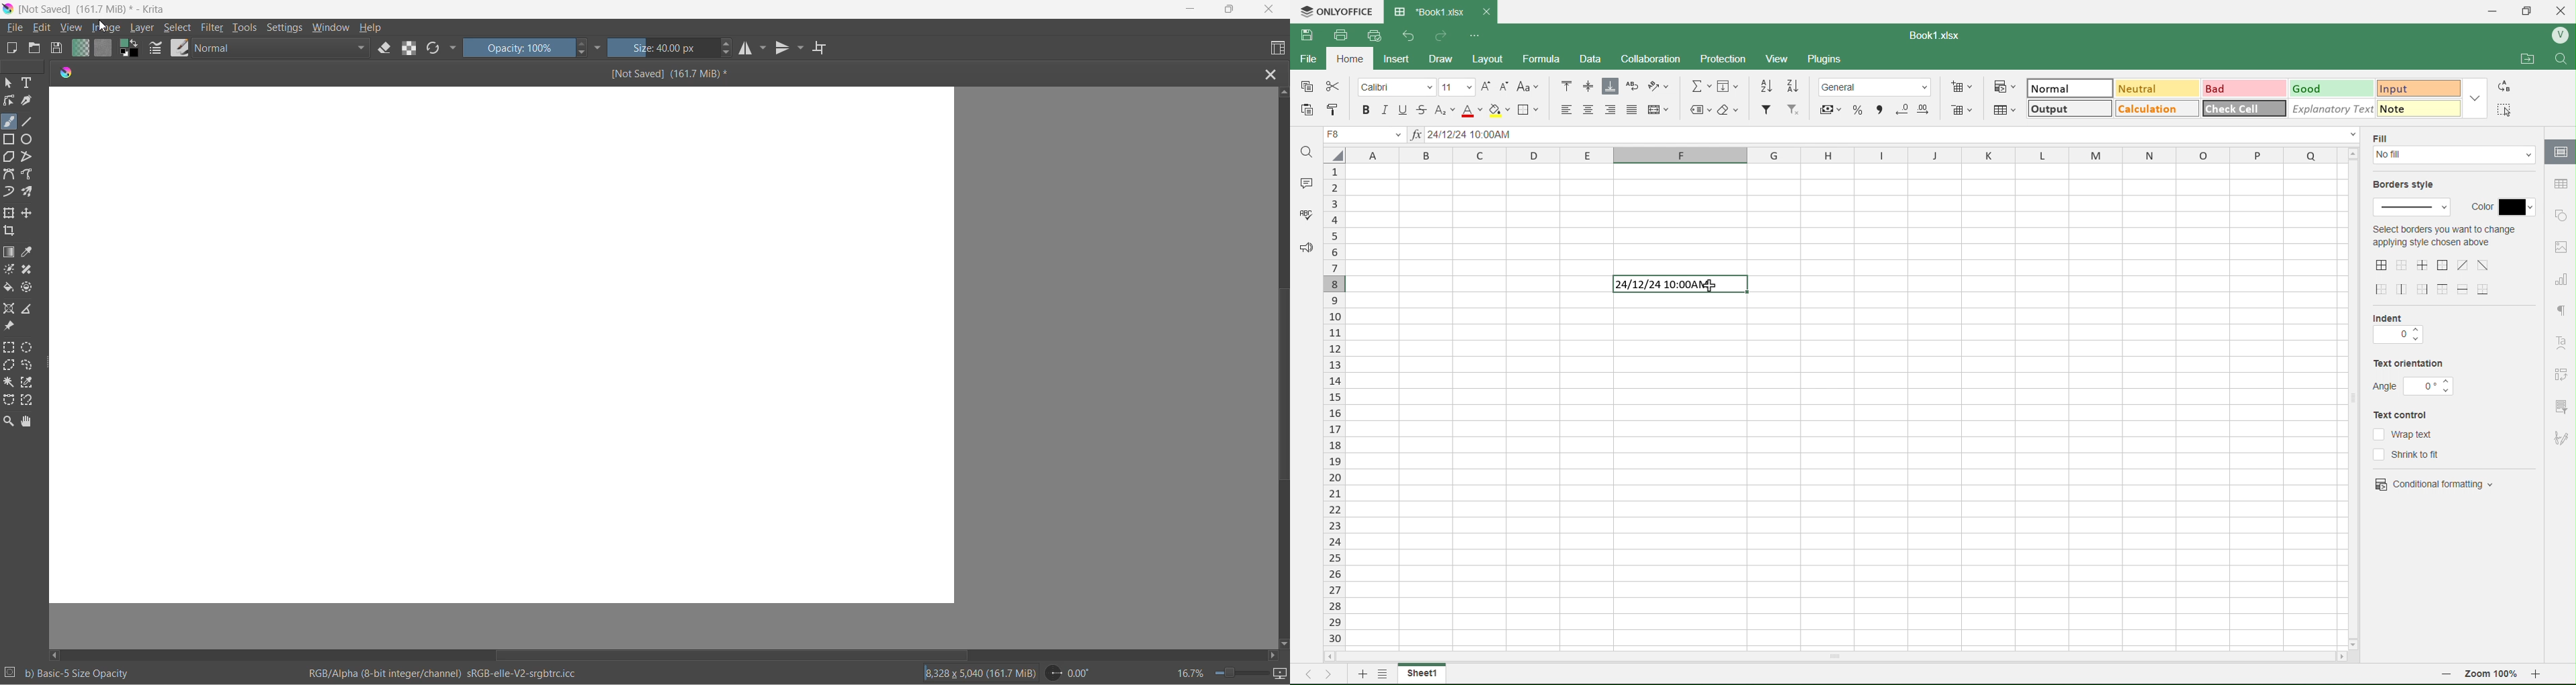 This screenshot has width=2576, height=700. Describe the element at coordinates (2352, 153) in the screenshot. I see `scroll up` at that location.